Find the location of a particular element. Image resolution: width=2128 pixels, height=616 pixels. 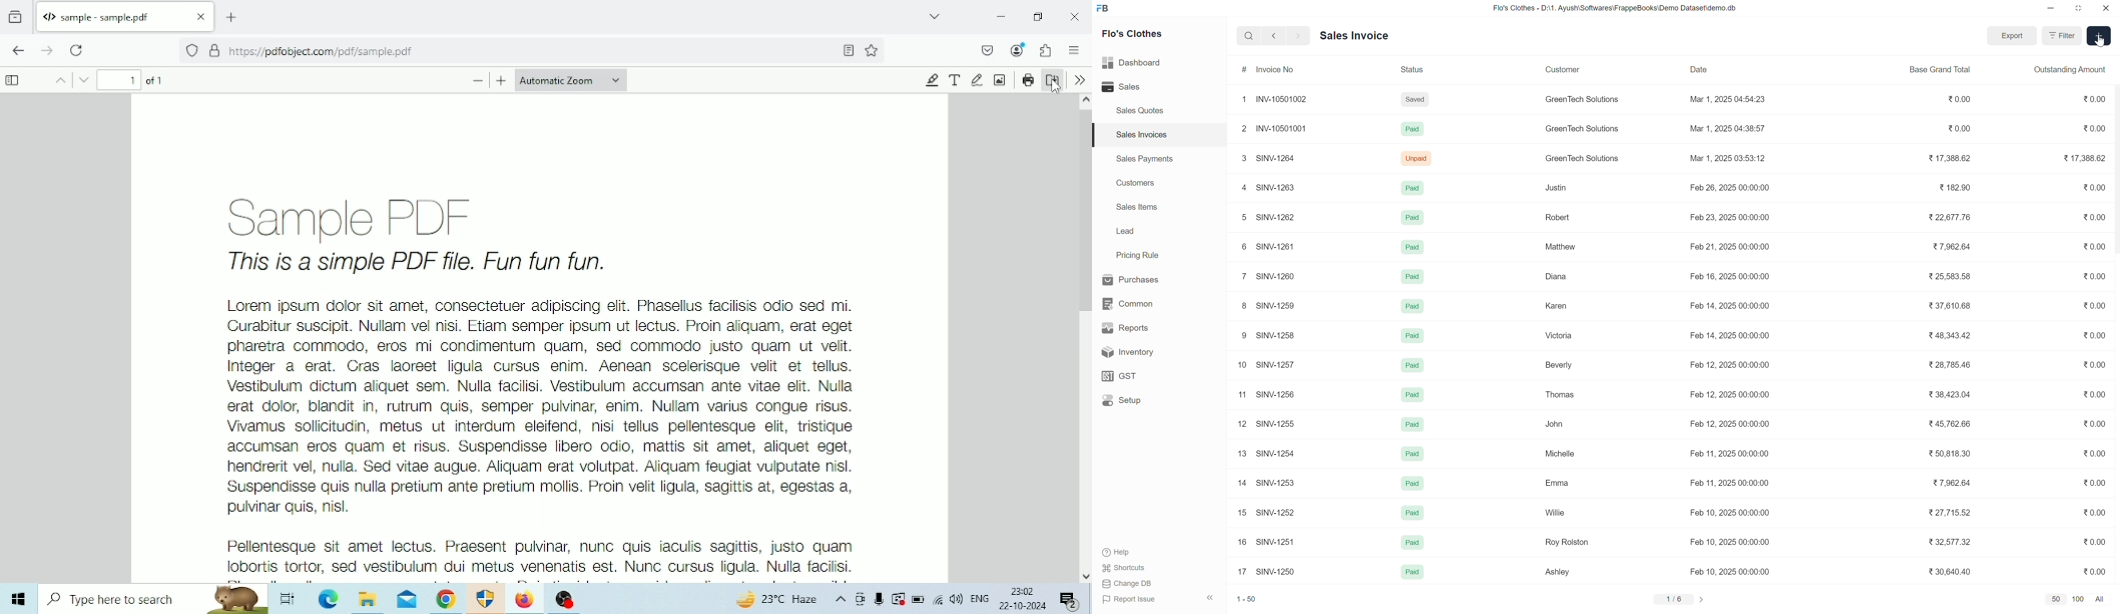

5 is located at coordinates (1241, 219).